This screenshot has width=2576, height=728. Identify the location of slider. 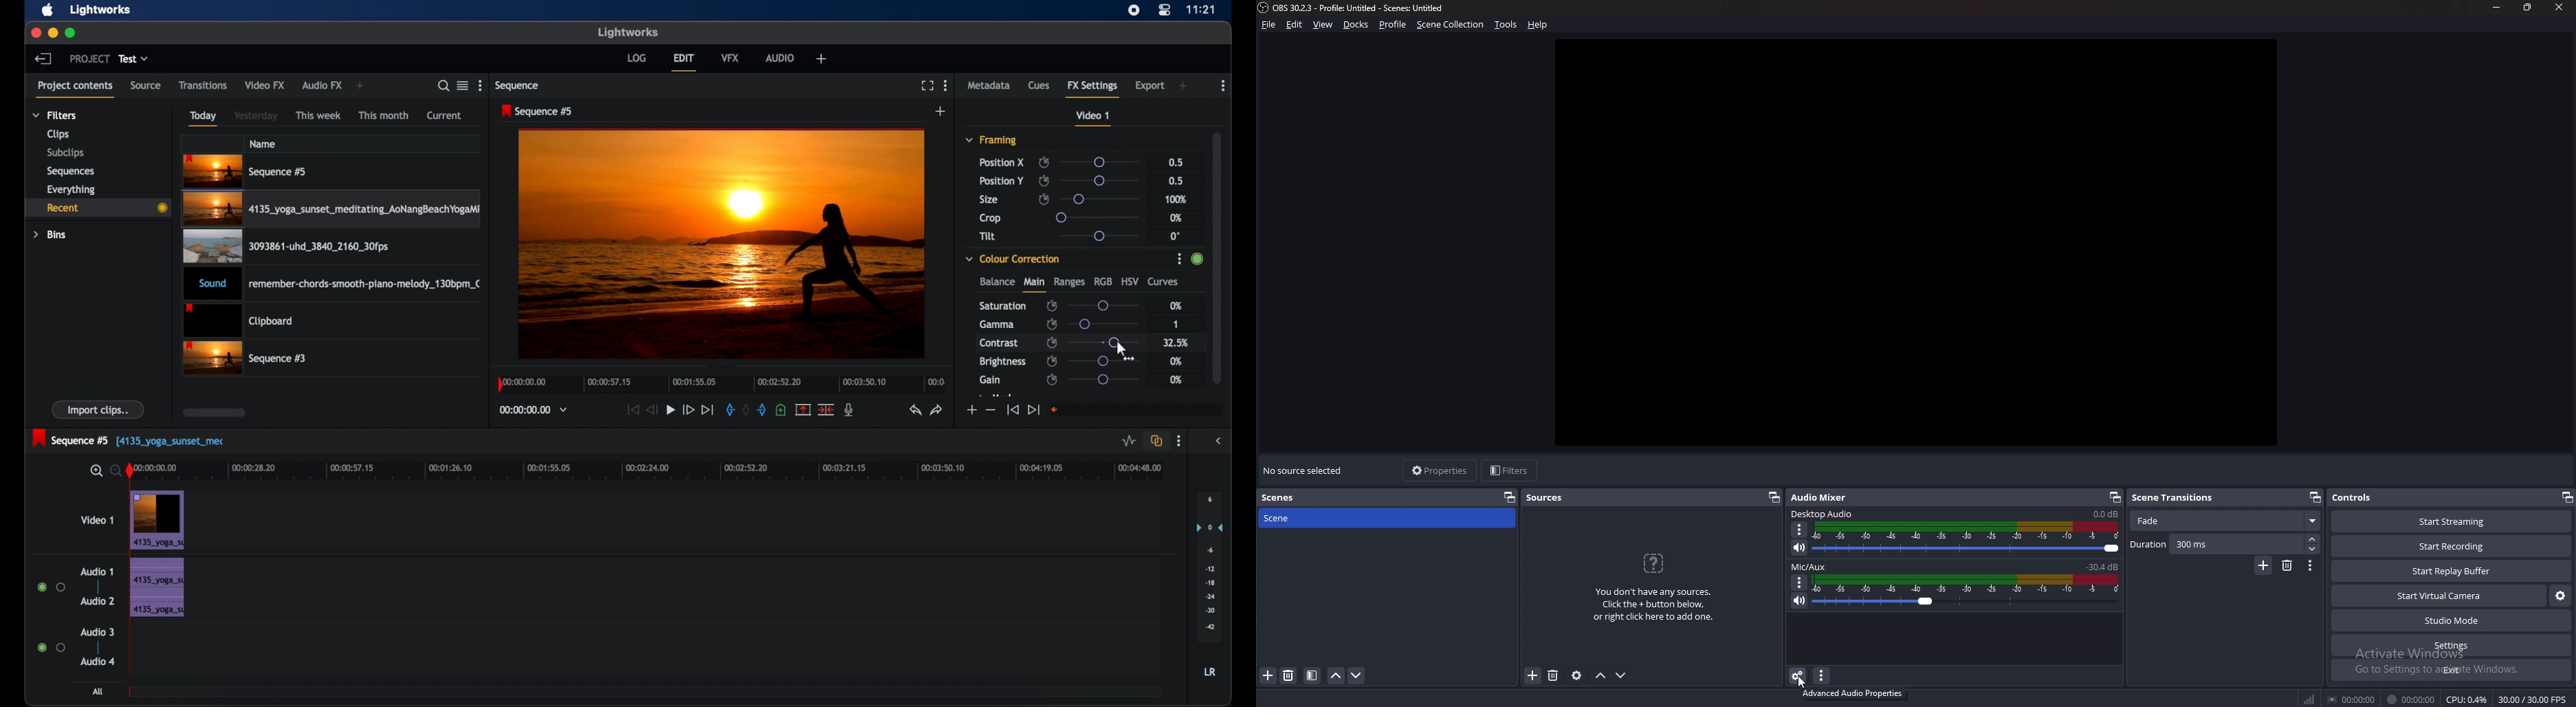
(1104, 323).